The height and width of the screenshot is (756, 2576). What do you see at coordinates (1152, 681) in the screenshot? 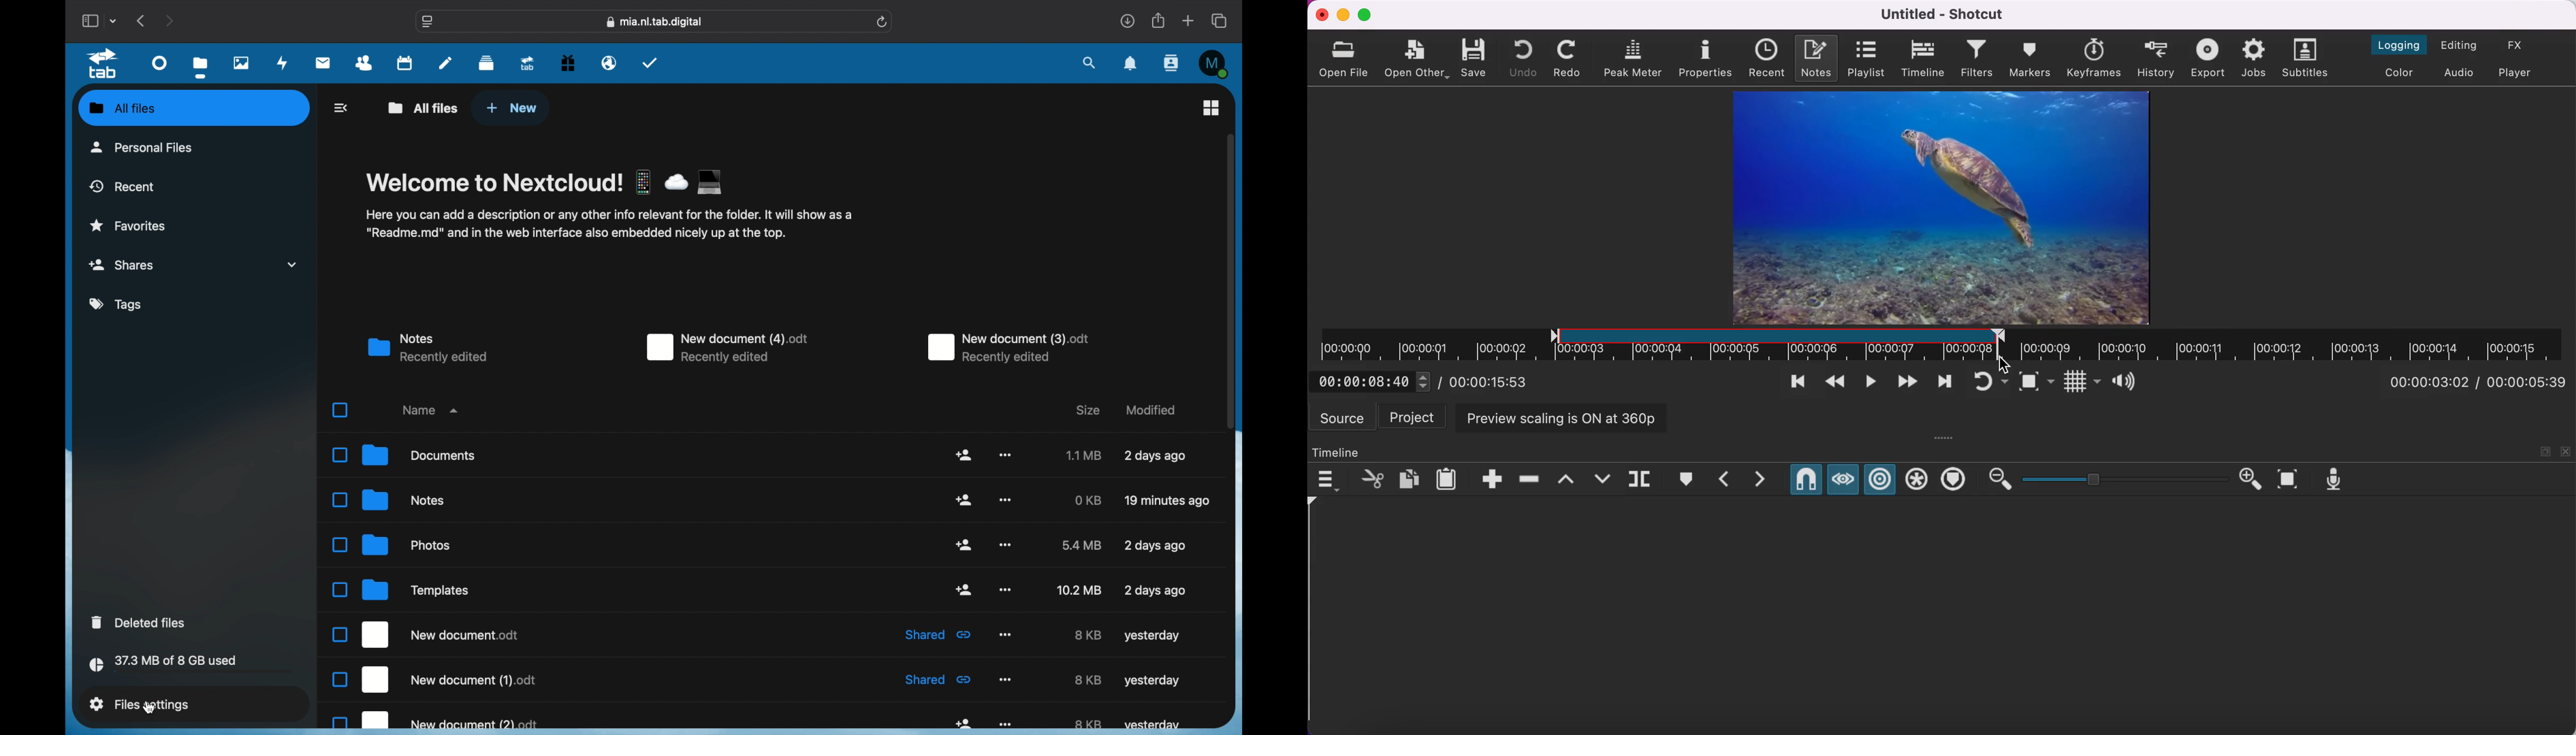
I see `yesterday` at bounding box center [1152, 681].